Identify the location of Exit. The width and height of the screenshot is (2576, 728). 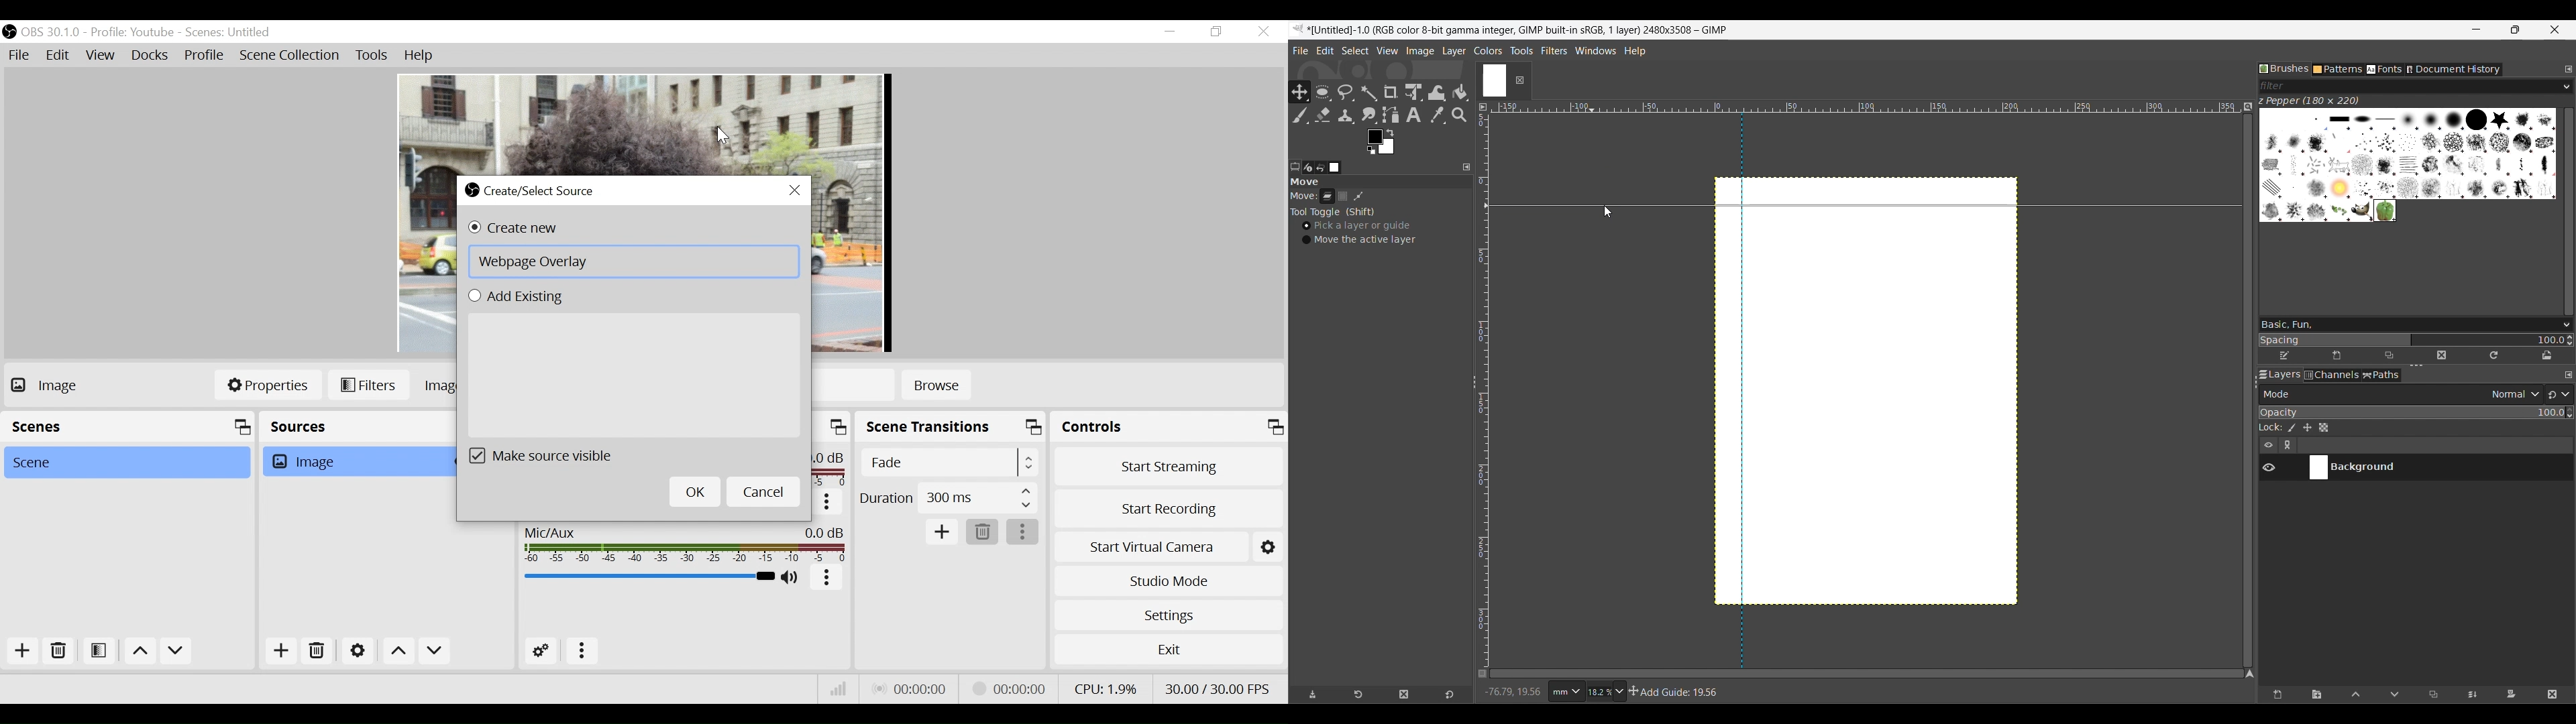
(1168, 648).